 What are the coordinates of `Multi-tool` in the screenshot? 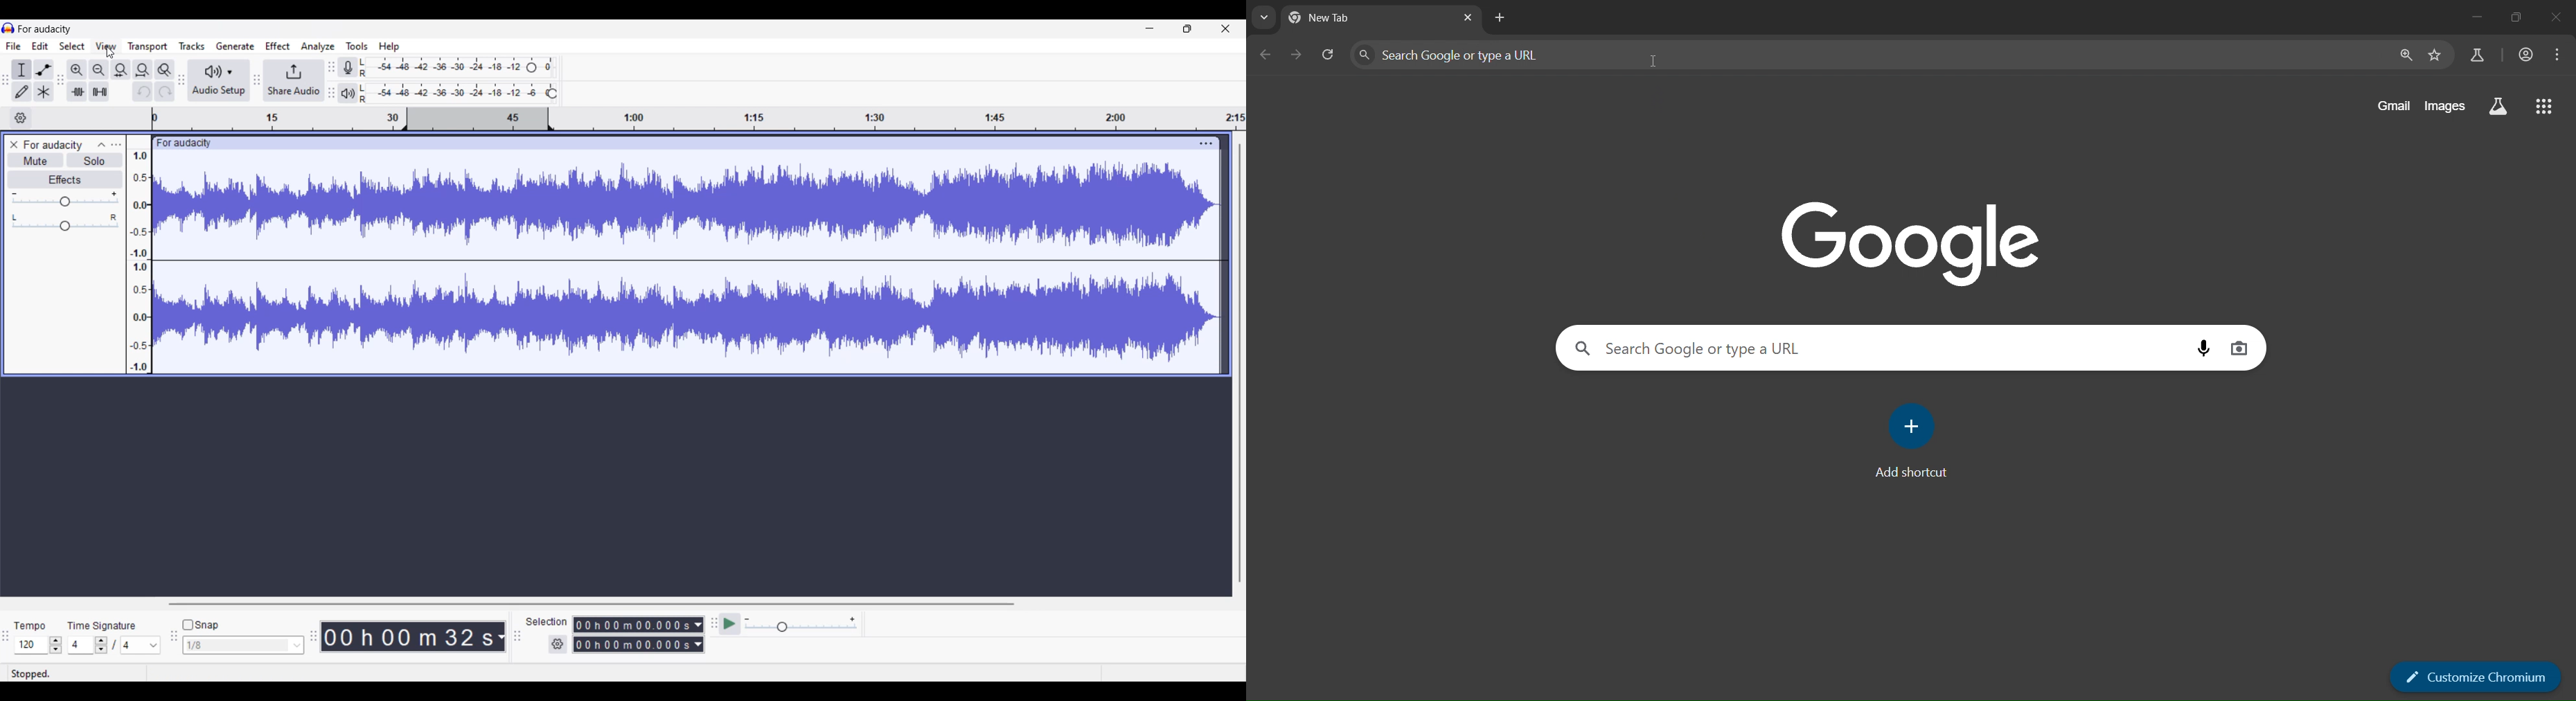 It's located at (43, 92).